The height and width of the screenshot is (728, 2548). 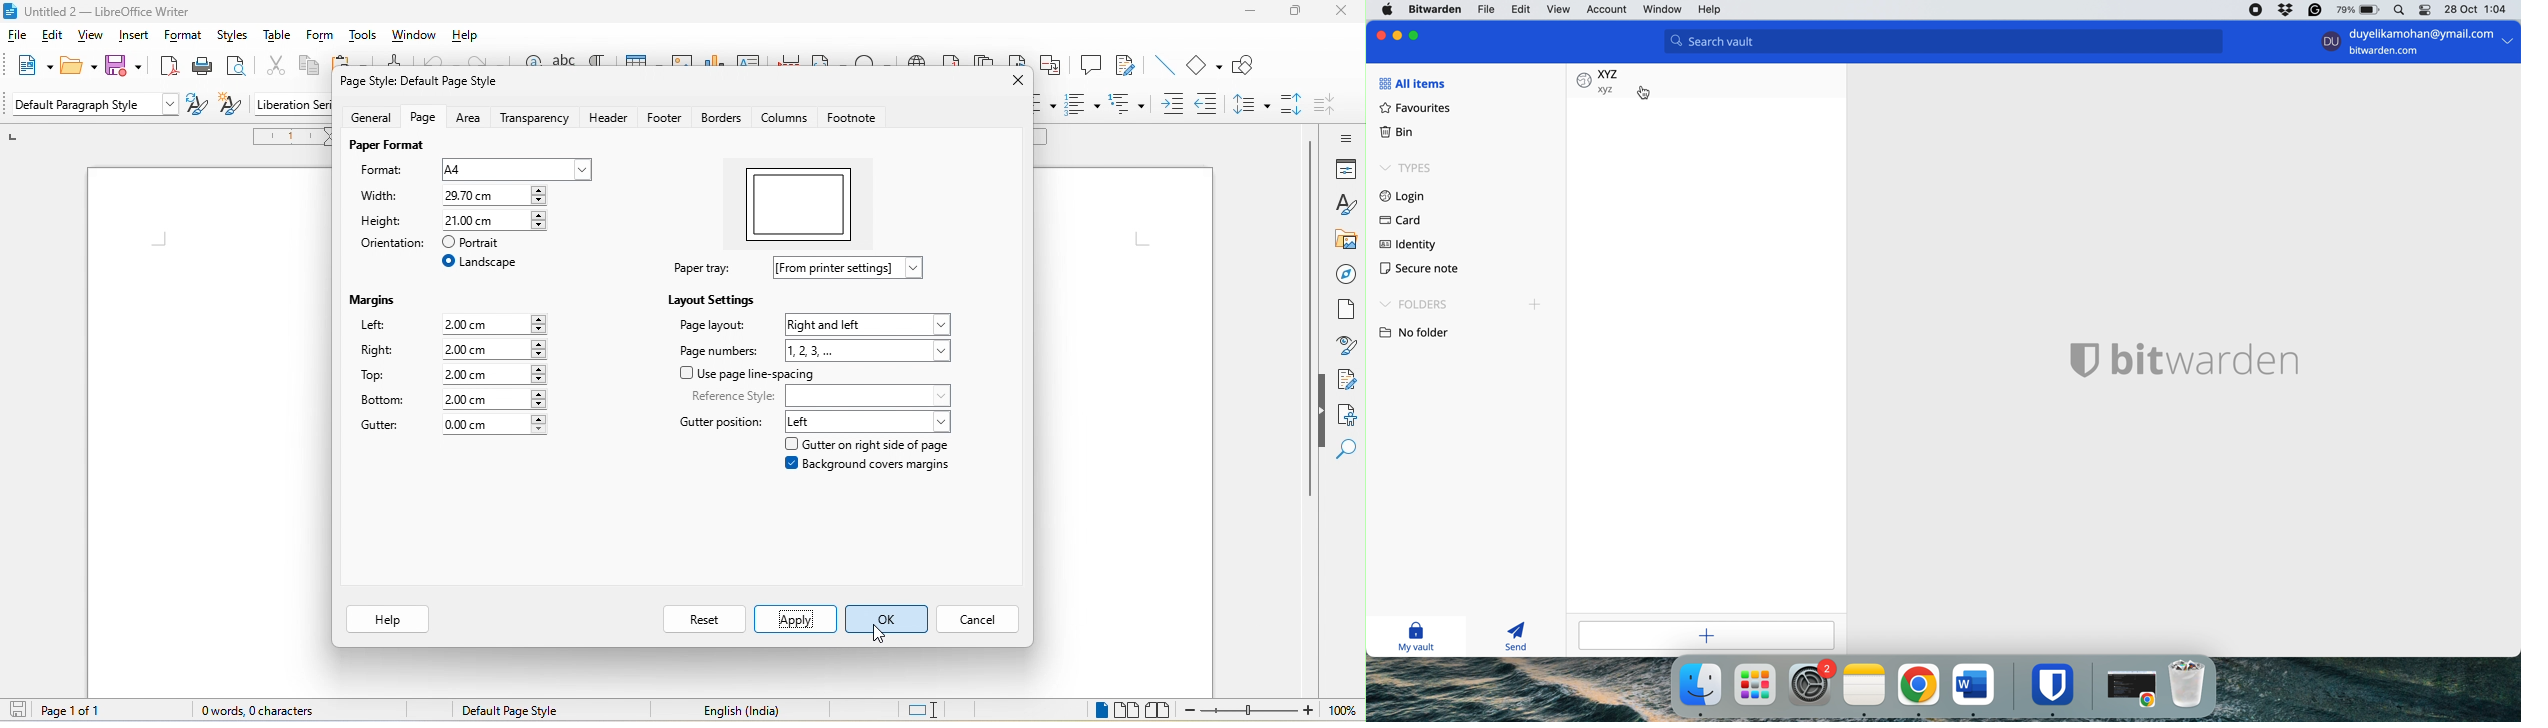 What do you see at coordinates (1715, 636) in the screenshot?
I see `add item` at bounding box center [1715, 636].